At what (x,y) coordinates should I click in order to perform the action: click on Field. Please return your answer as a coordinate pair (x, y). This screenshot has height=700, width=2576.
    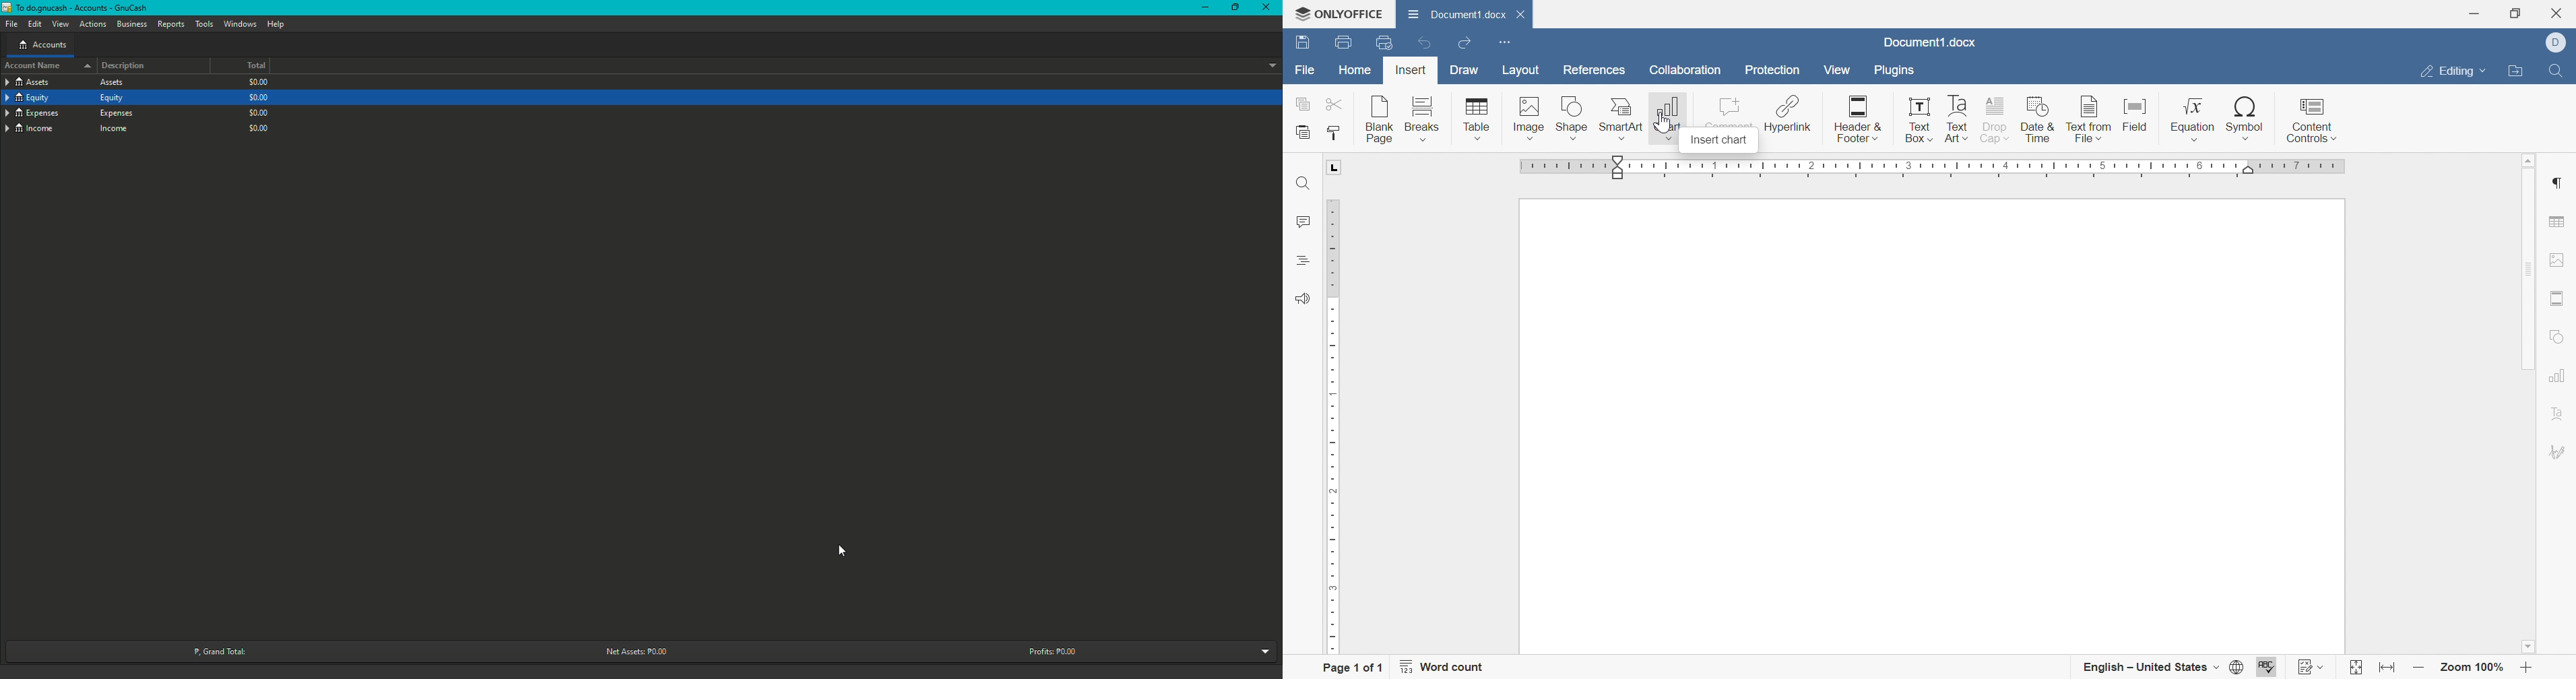
    Looking at the image, I should click on (2138, 113).